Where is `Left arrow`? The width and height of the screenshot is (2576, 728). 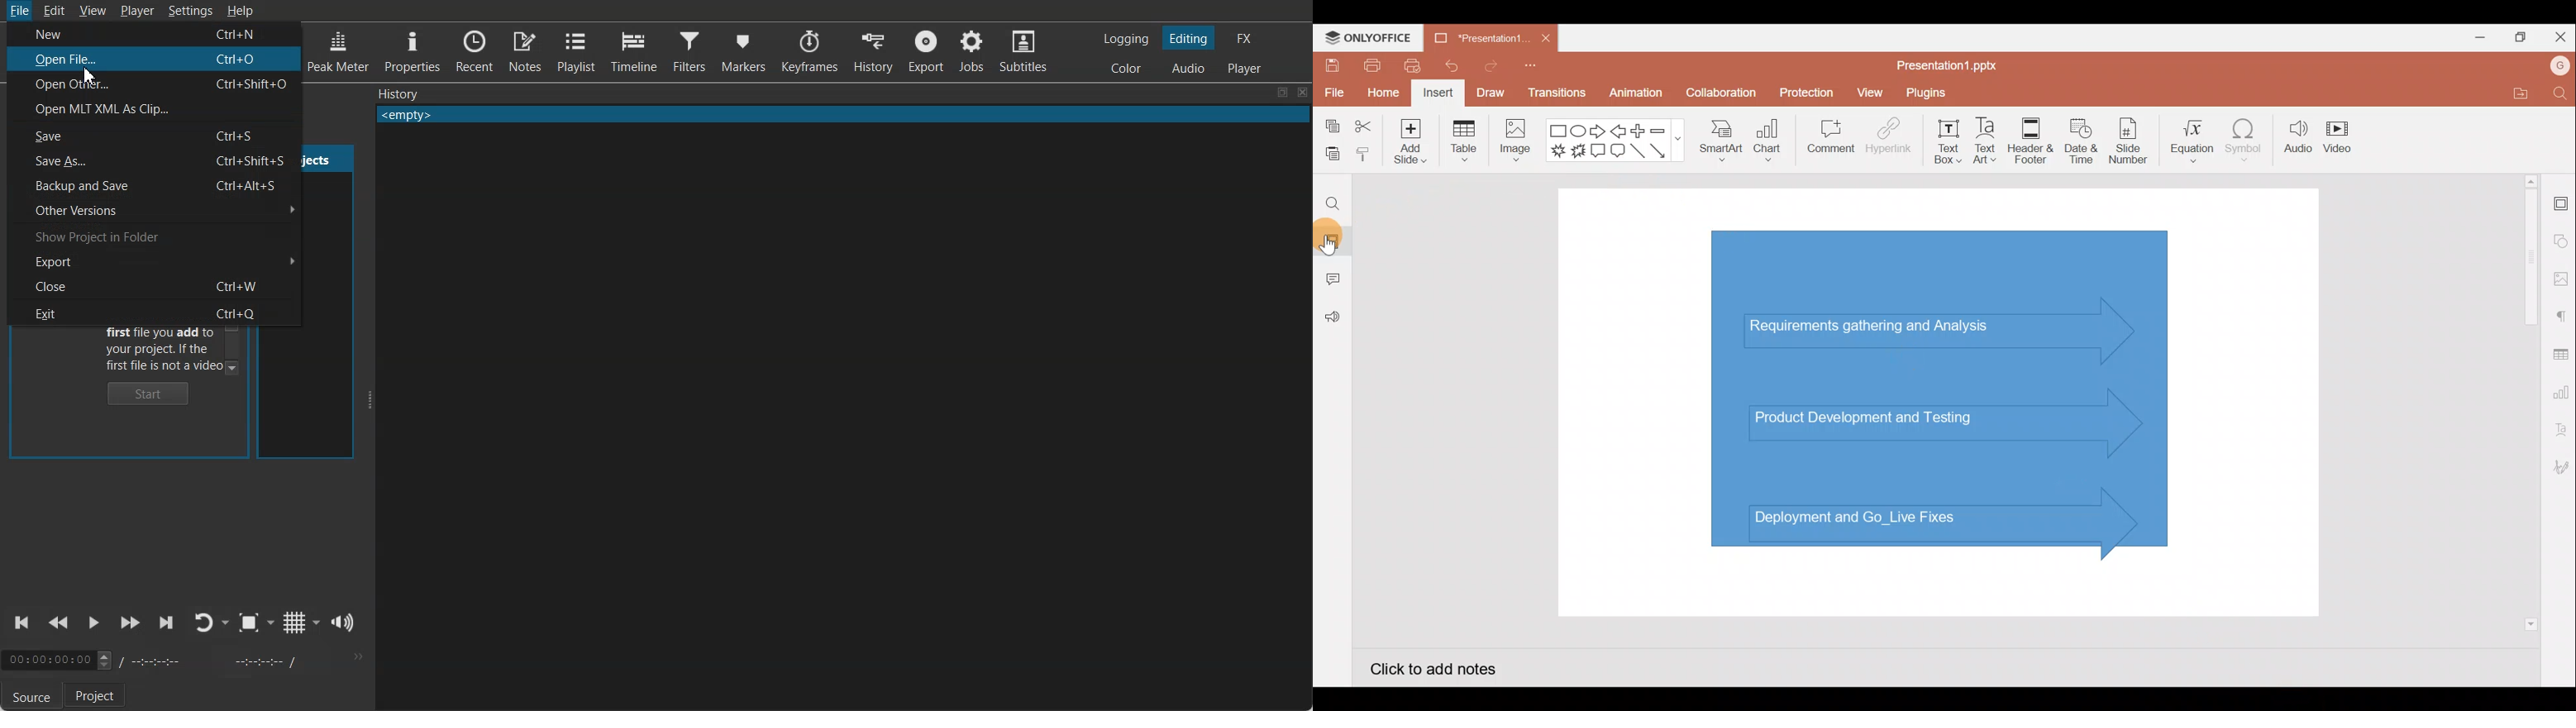 Left arrow is located at coordinates (1618, 132).